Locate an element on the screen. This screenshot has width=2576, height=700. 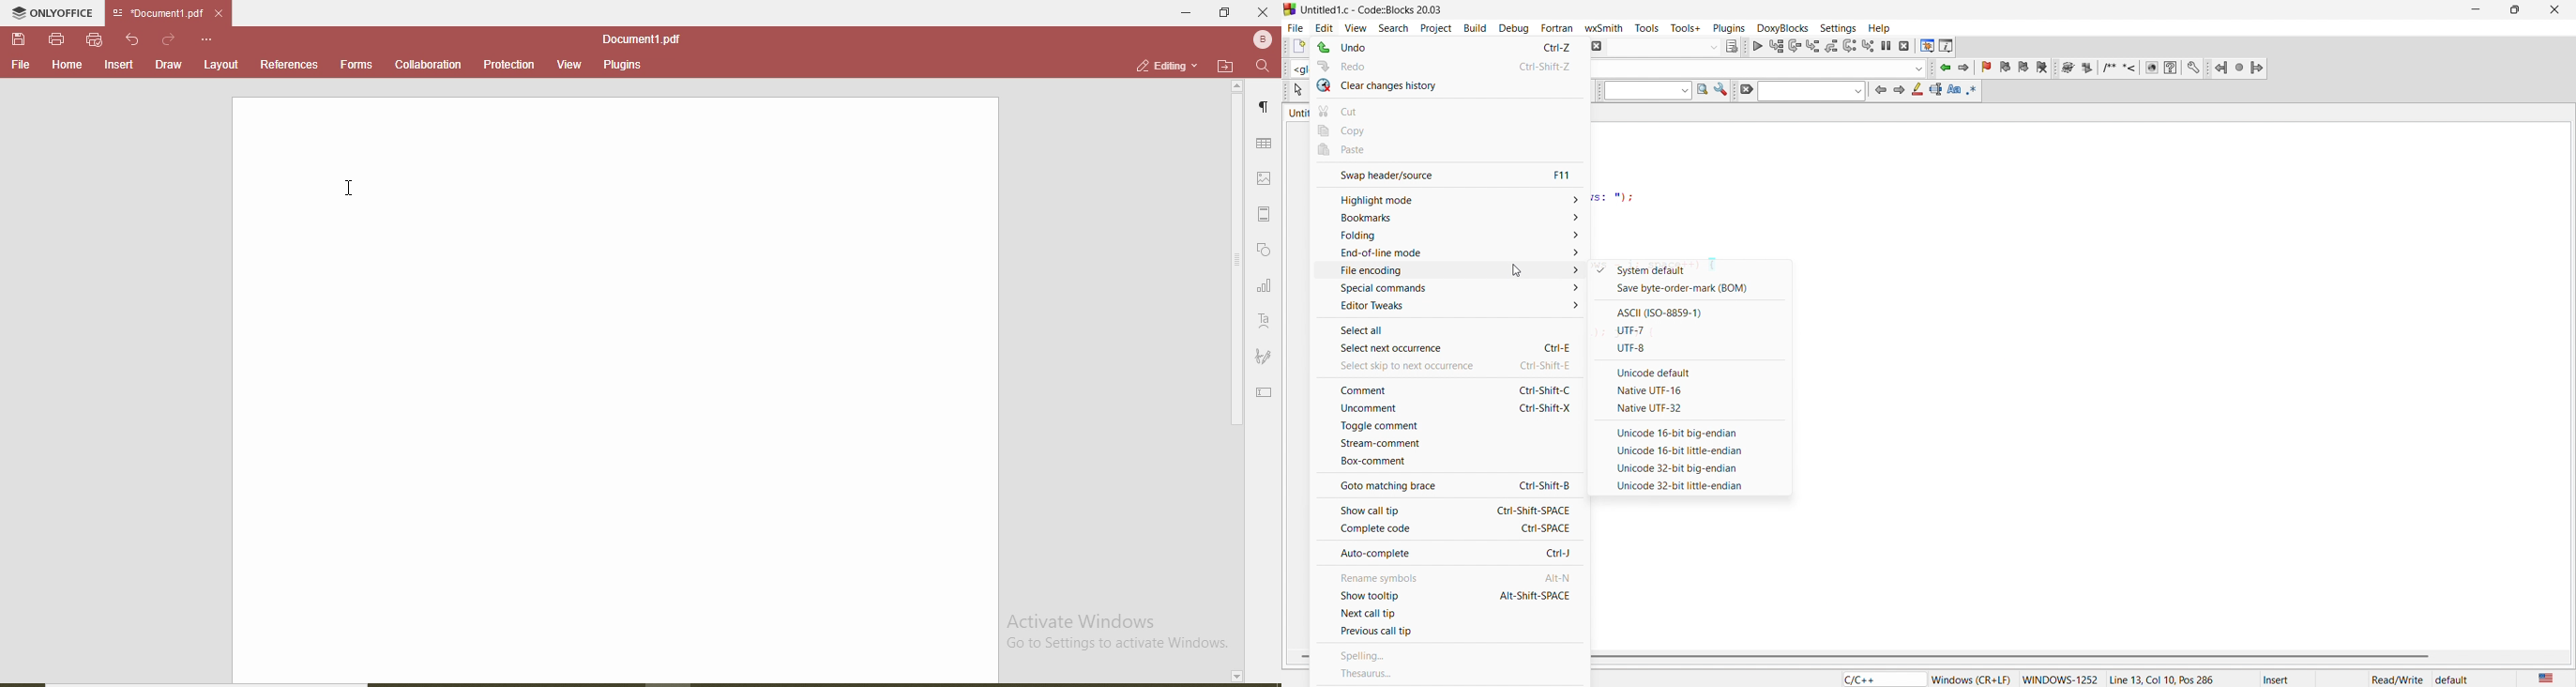
search is located at coordinates (1391, 27).